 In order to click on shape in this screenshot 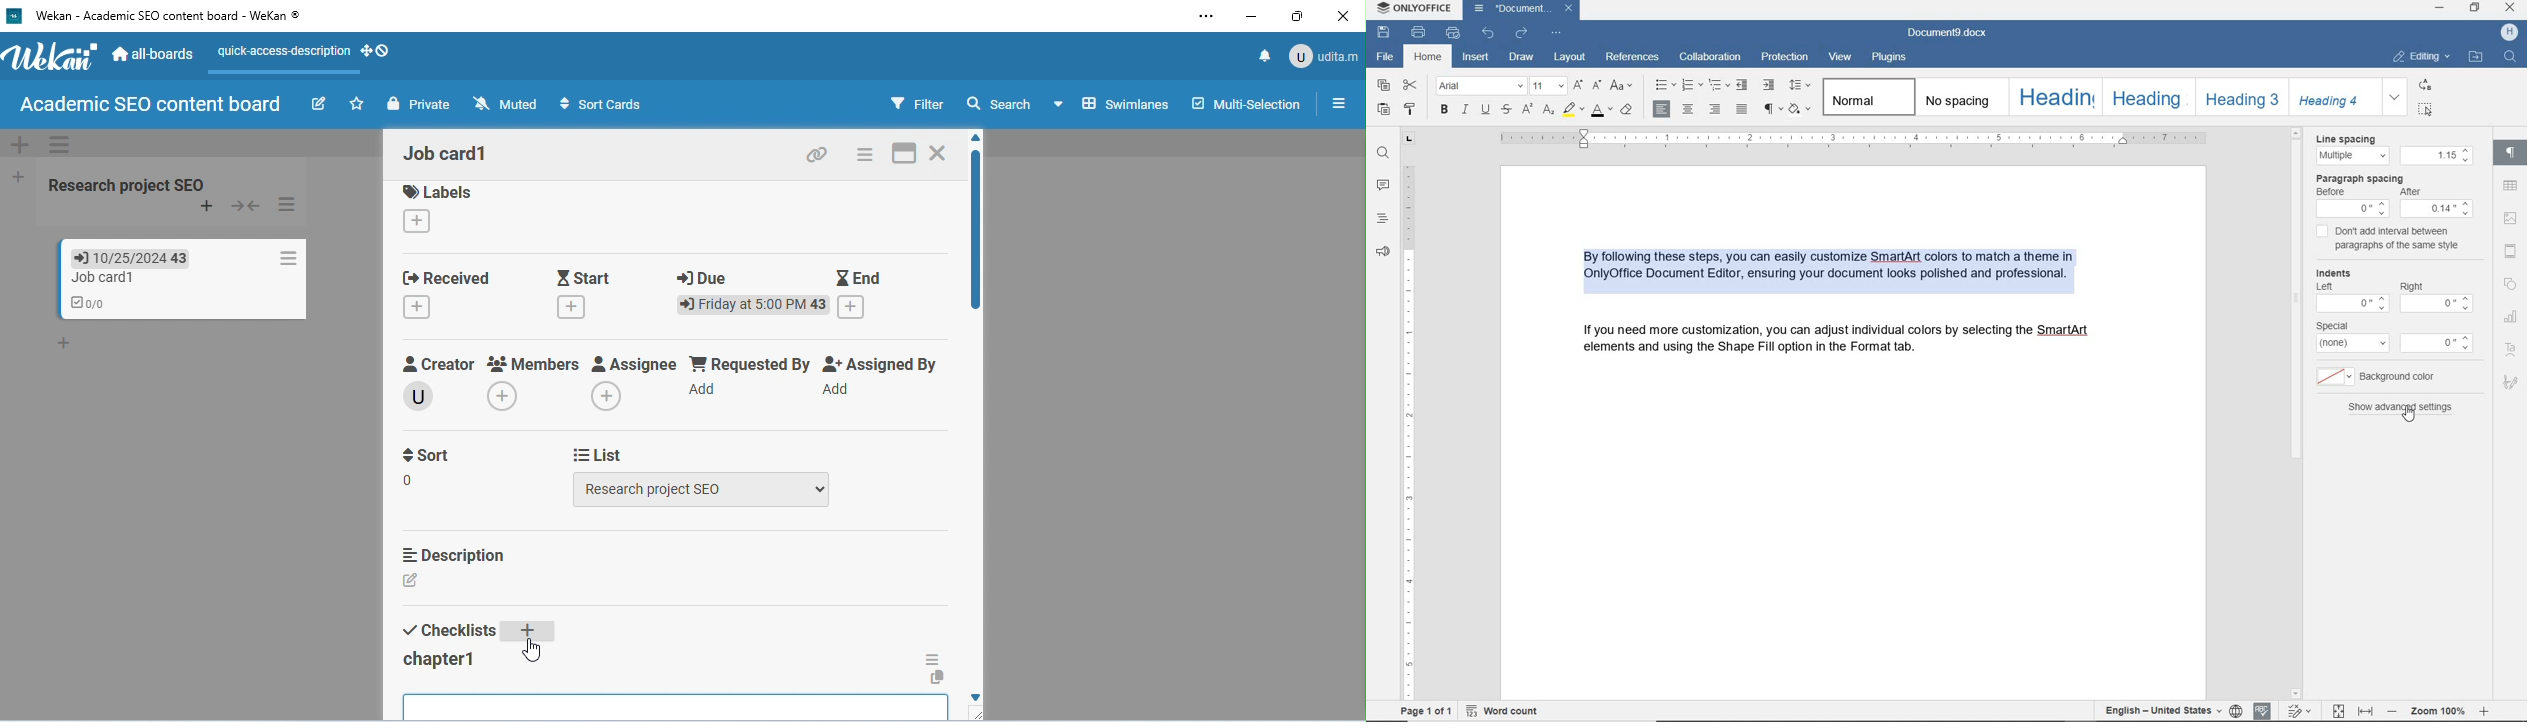, I will do `click(2513, 283)`.